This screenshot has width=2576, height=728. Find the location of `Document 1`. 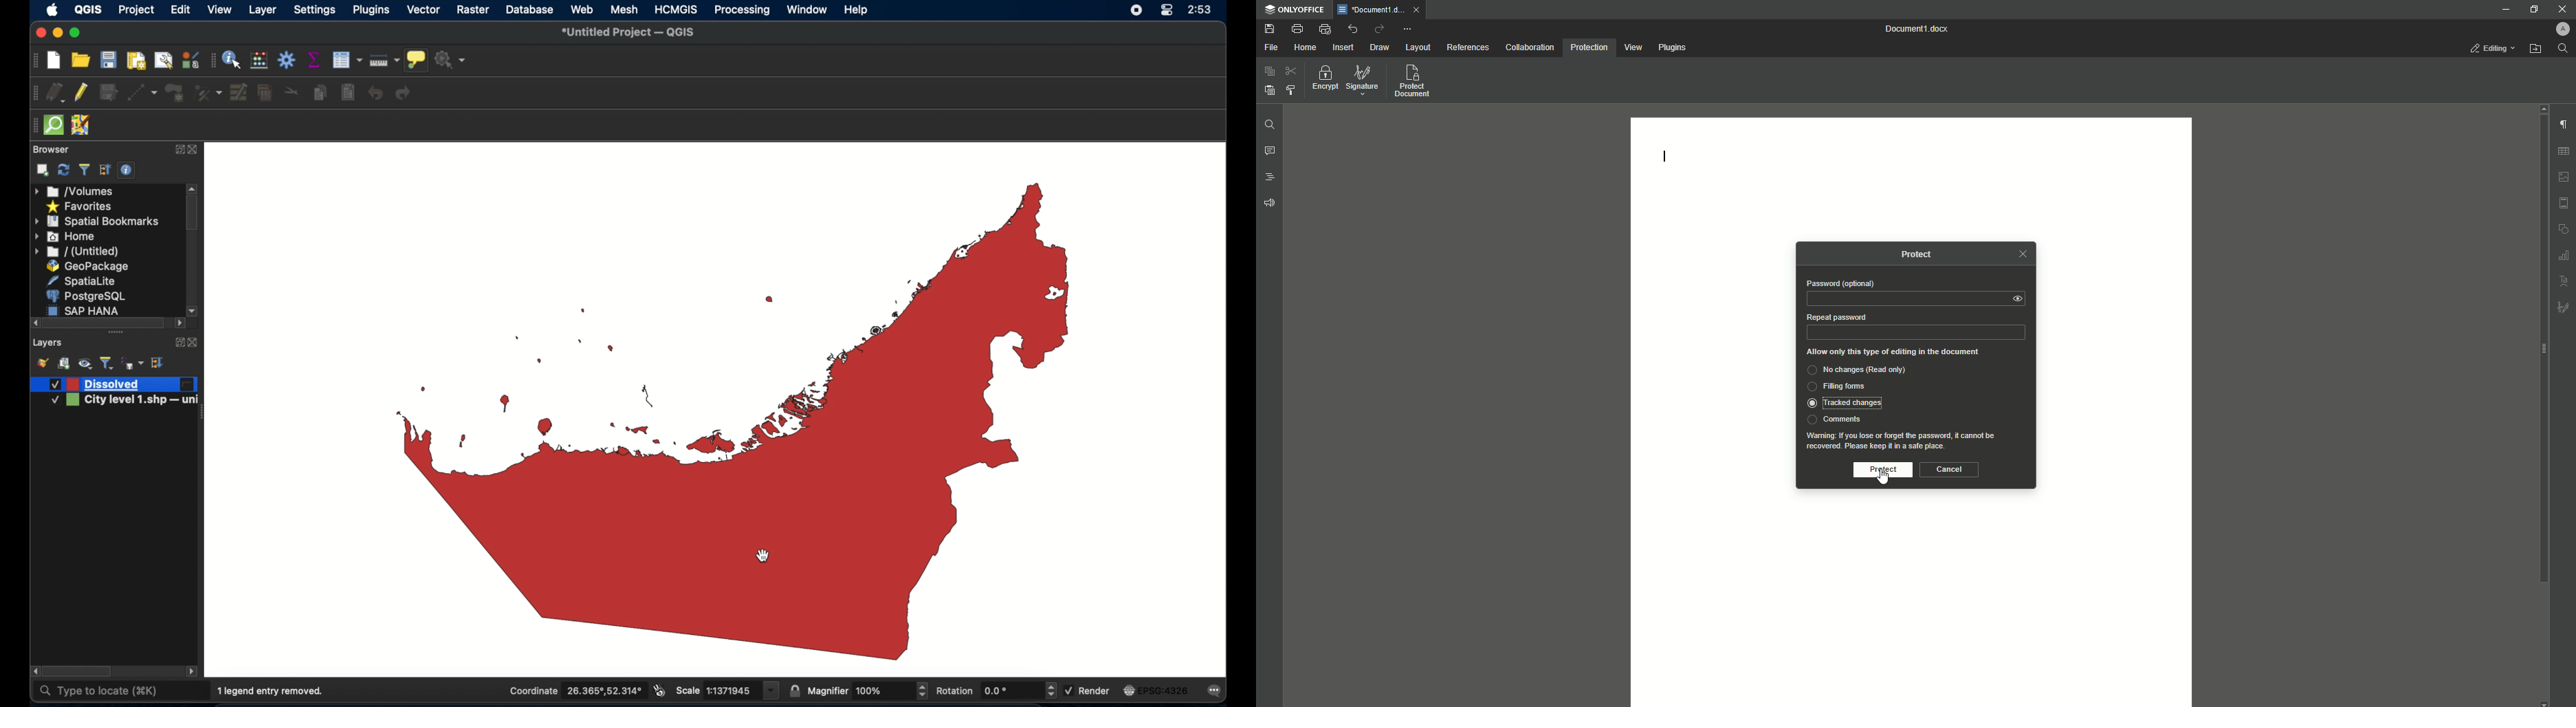

Document 1 is located at coordinates (1919, 29).